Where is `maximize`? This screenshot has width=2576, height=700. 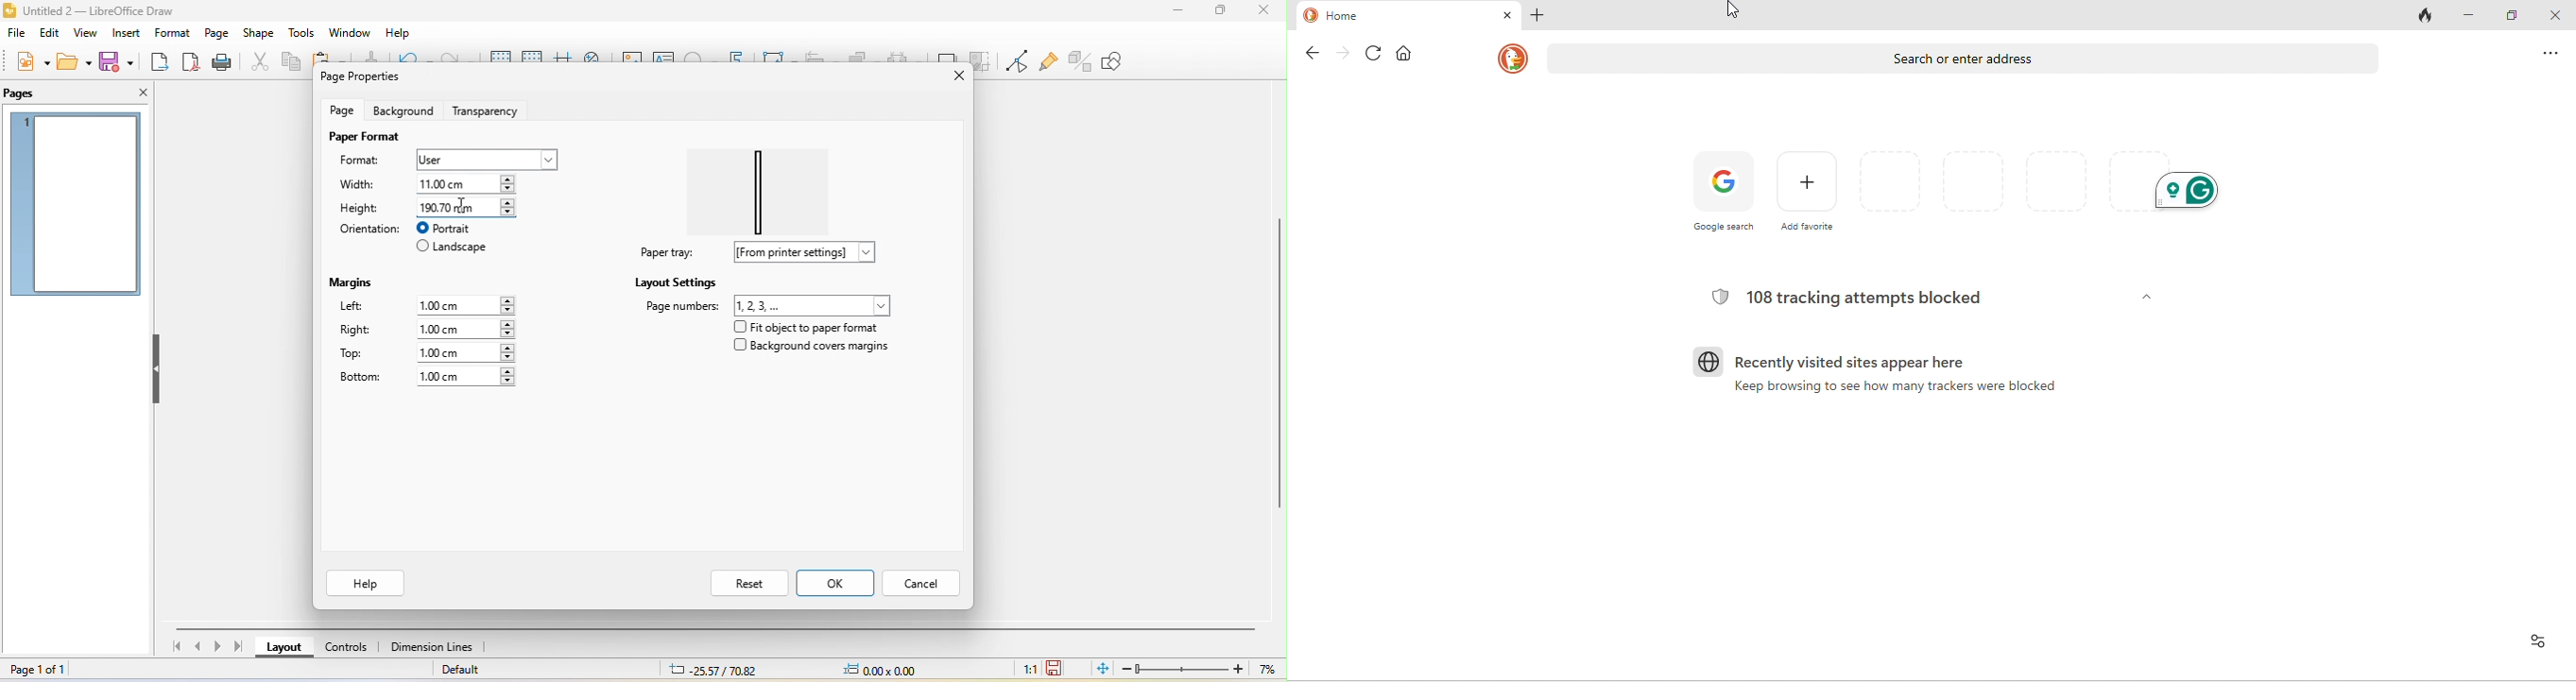 maximize is located at coordinates (1219, 11).